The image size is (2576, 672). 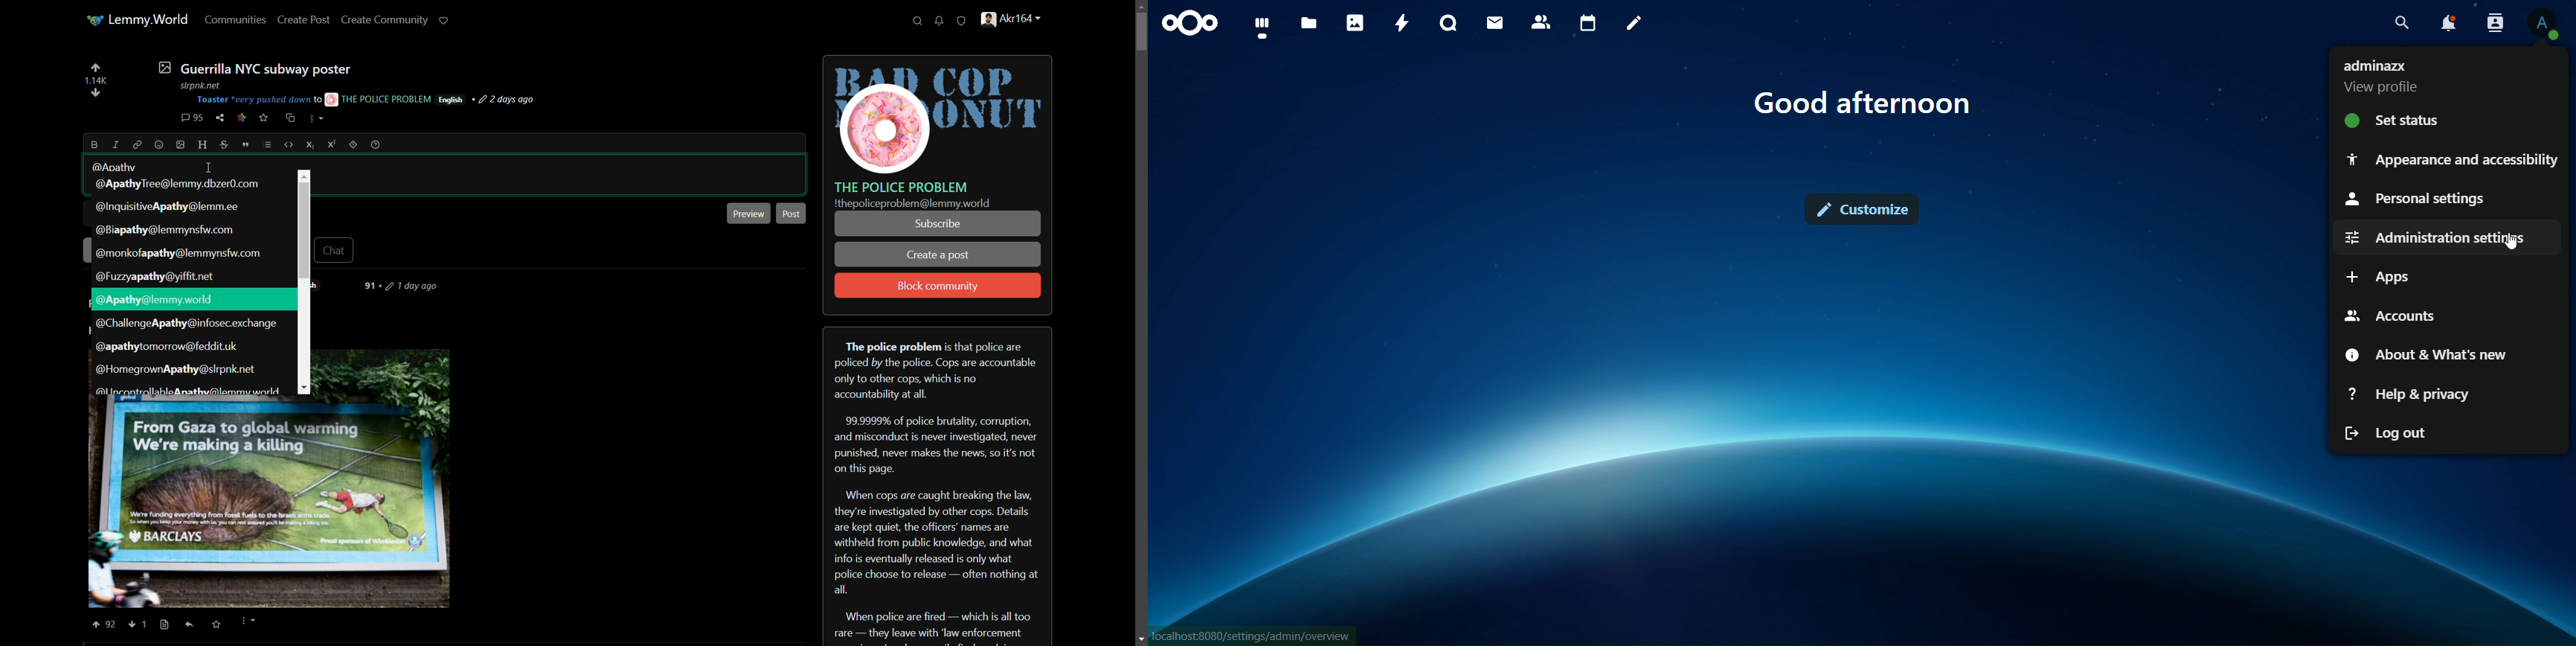 What do you see at coordinates (164, 231) in the screenshot?
I see `suggestion-3` at bounding box center [164, 231].